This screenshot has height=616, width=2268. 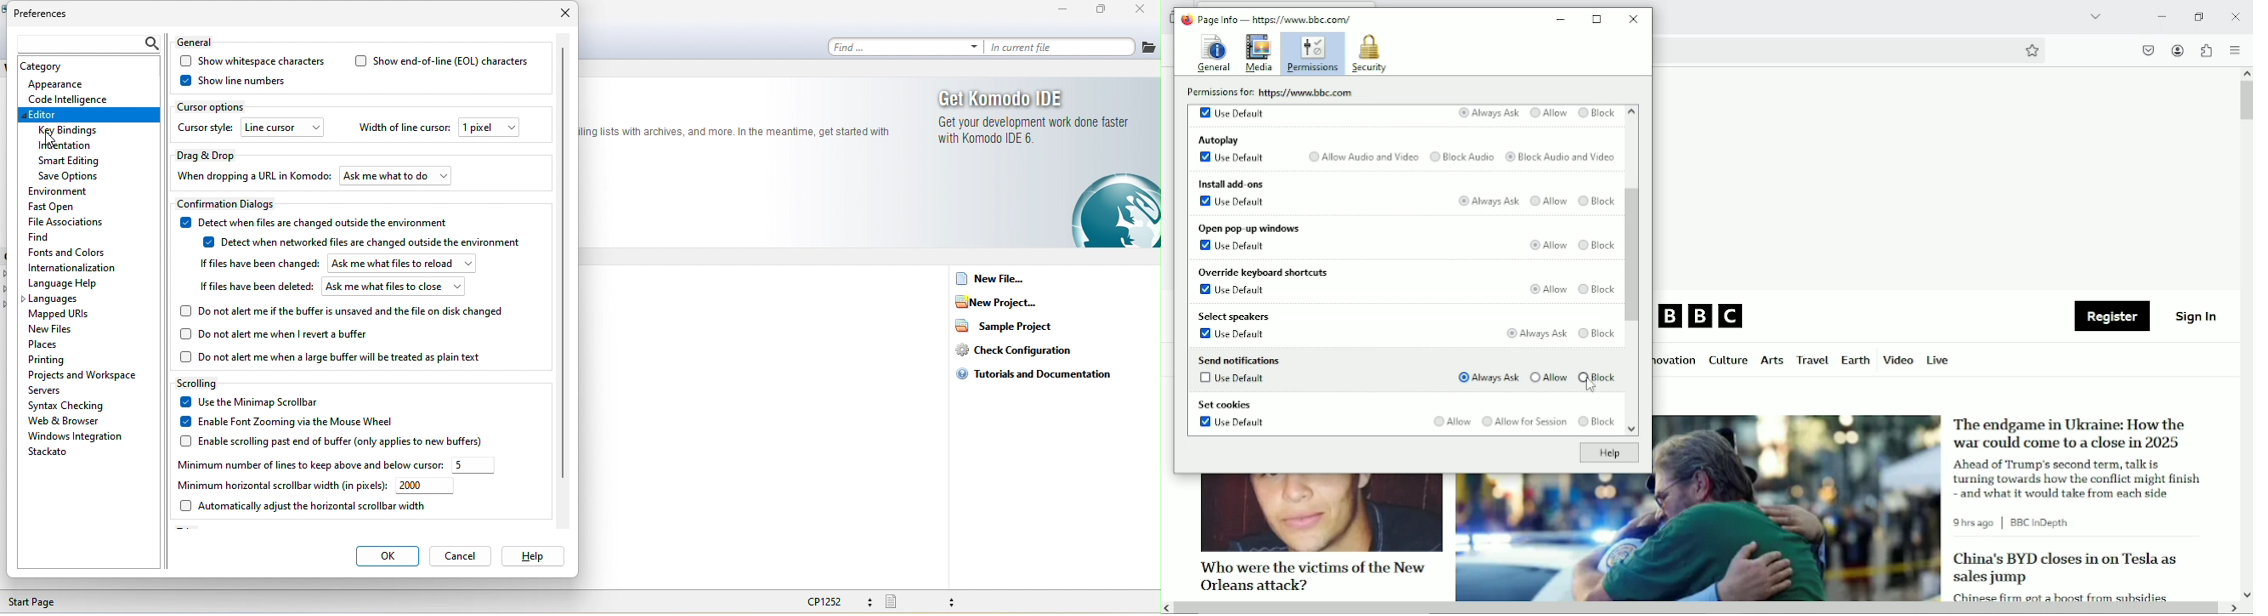 I want to click on Extensions, so click(x=2205, y=50).